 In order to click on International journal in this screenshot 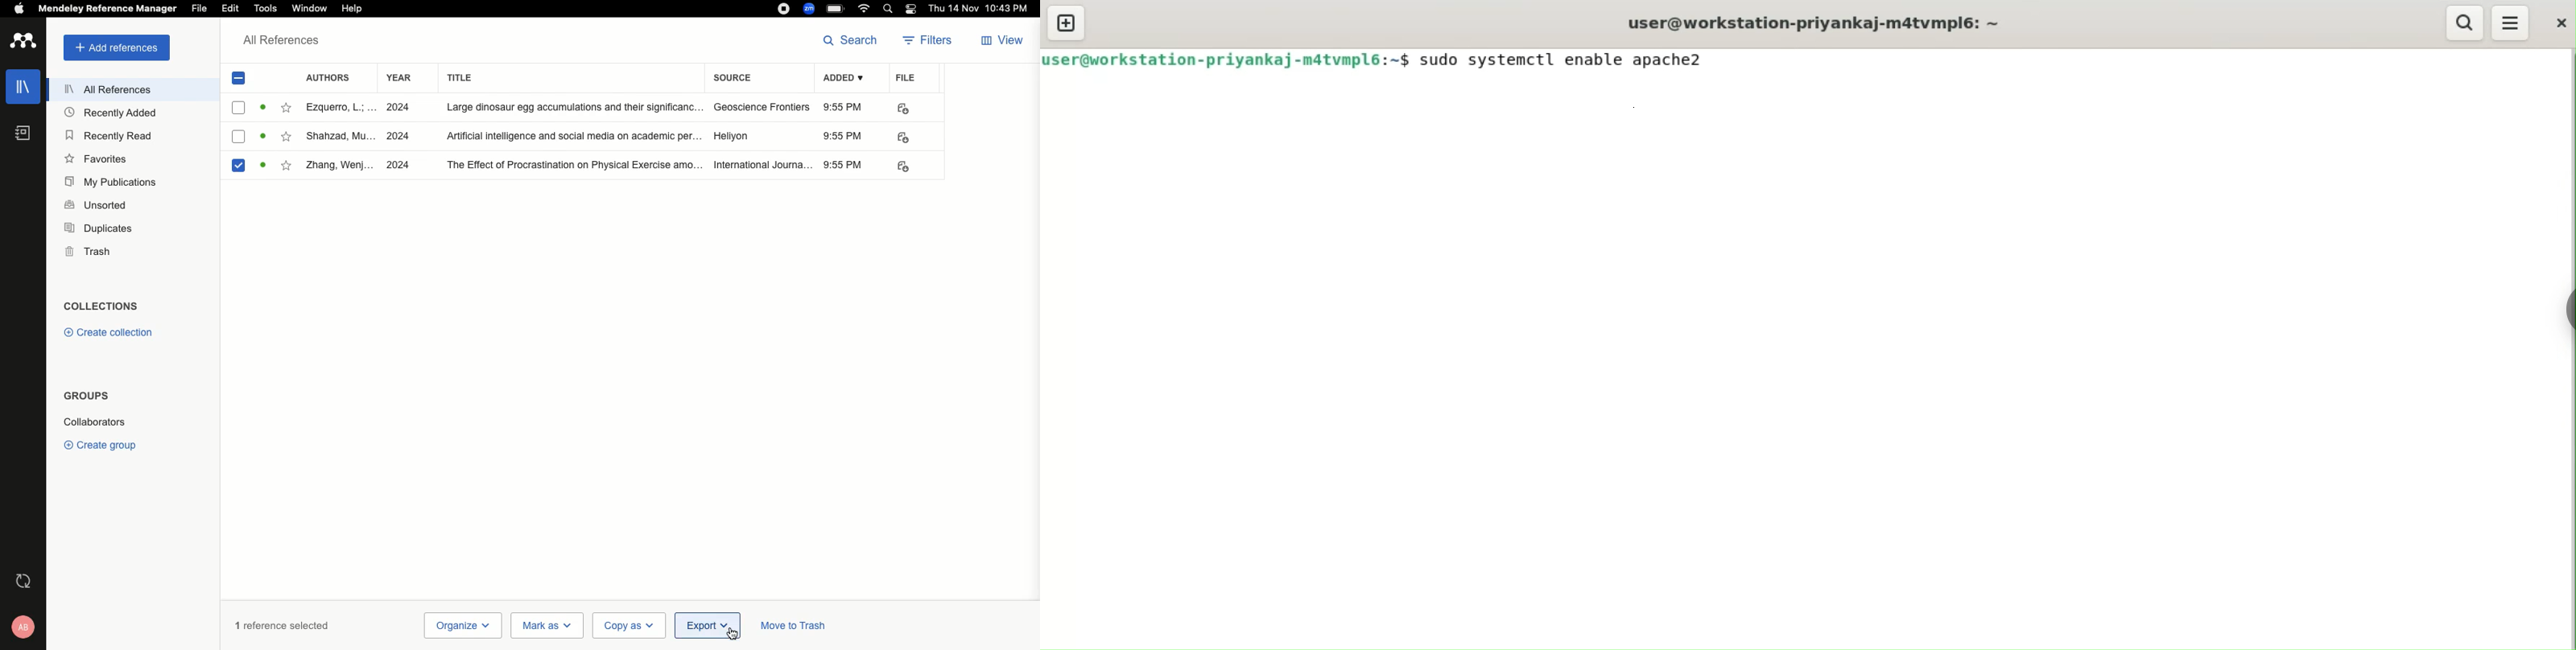, I will do `click(763, 165)`.